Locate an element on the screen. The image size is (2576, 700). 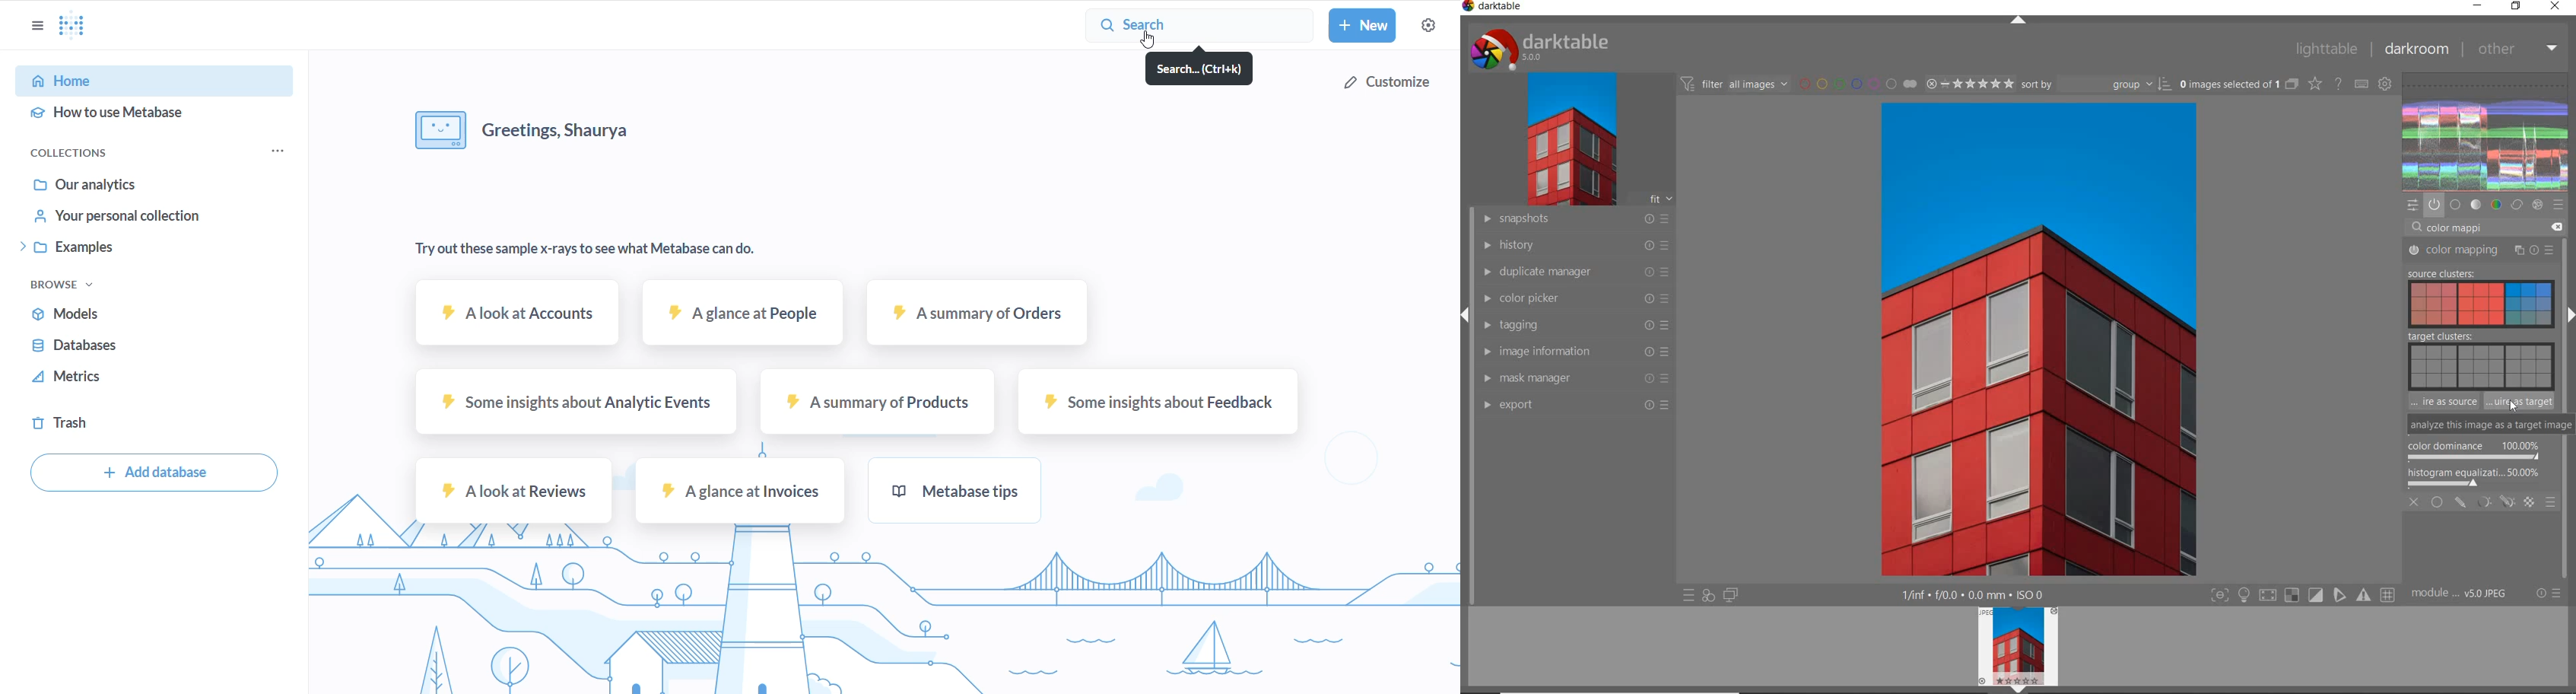
COLOR MAPPING is located at coordinates (2482, 251).